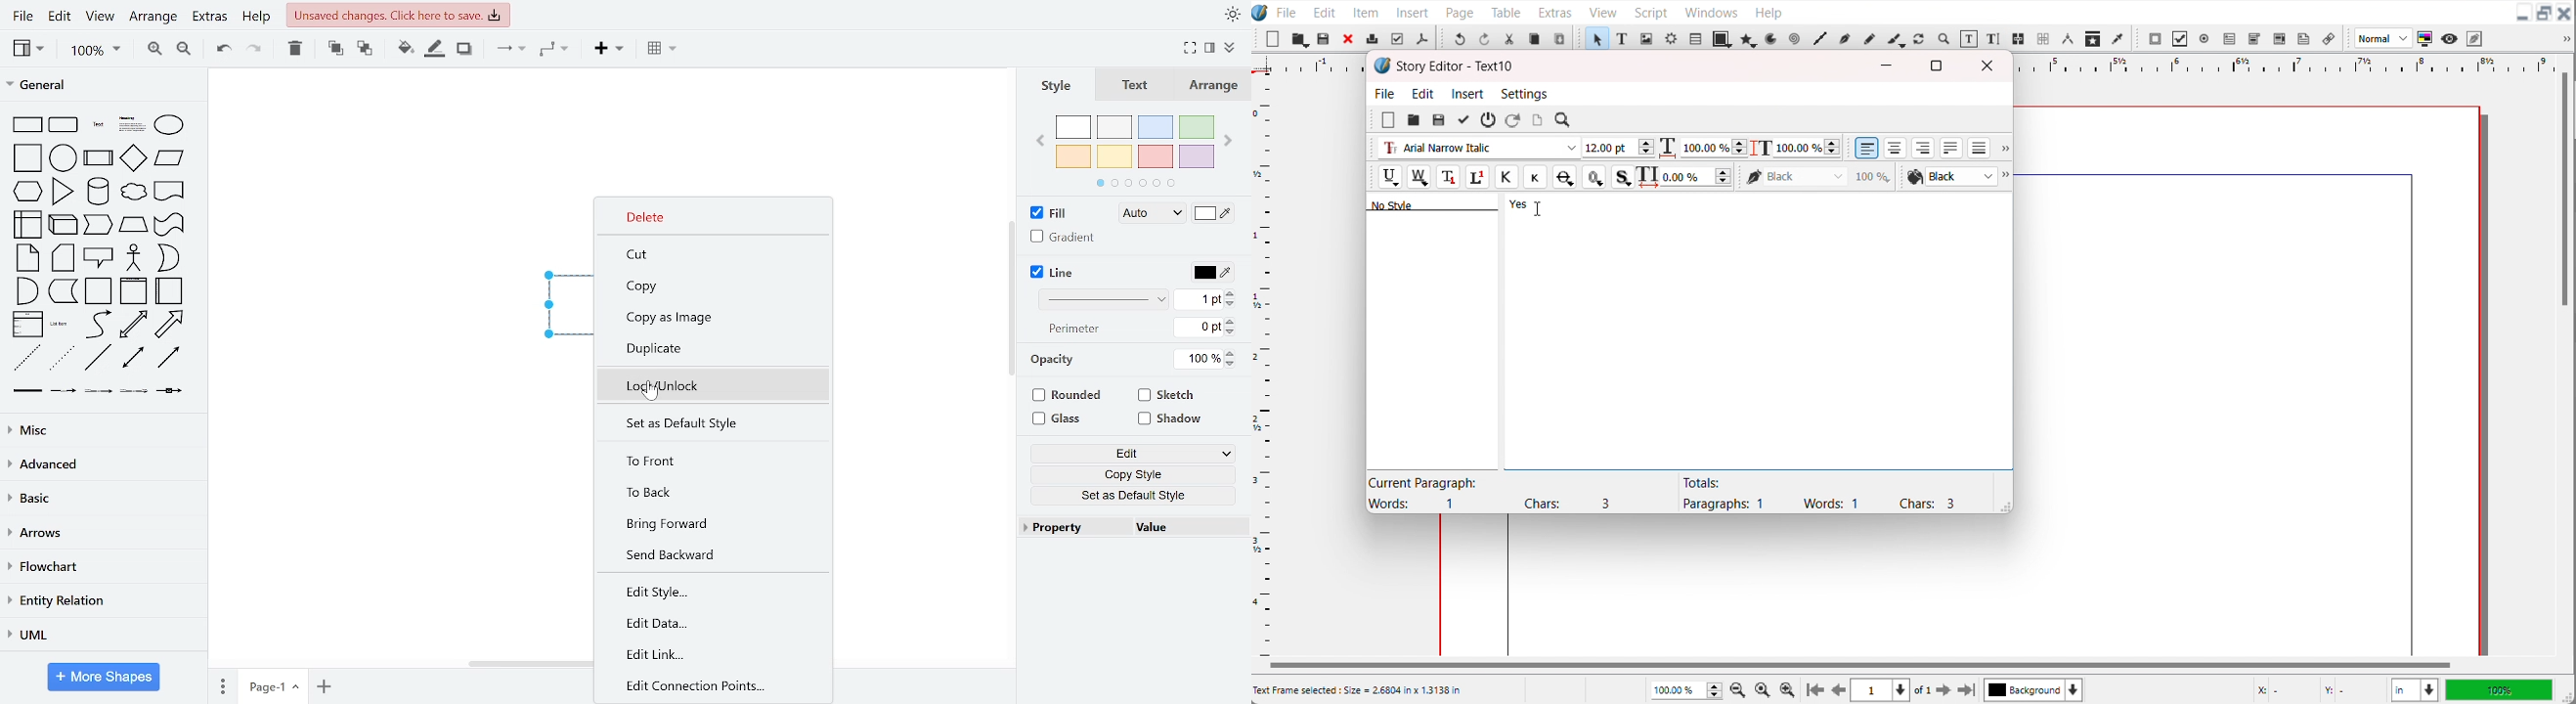 The width and height of the screenshot is (2576, 728). What do you see at coordinates (1764, 688) in the screenshot?
I see `Zoom to 100%` at bounding box center [1764, 688].